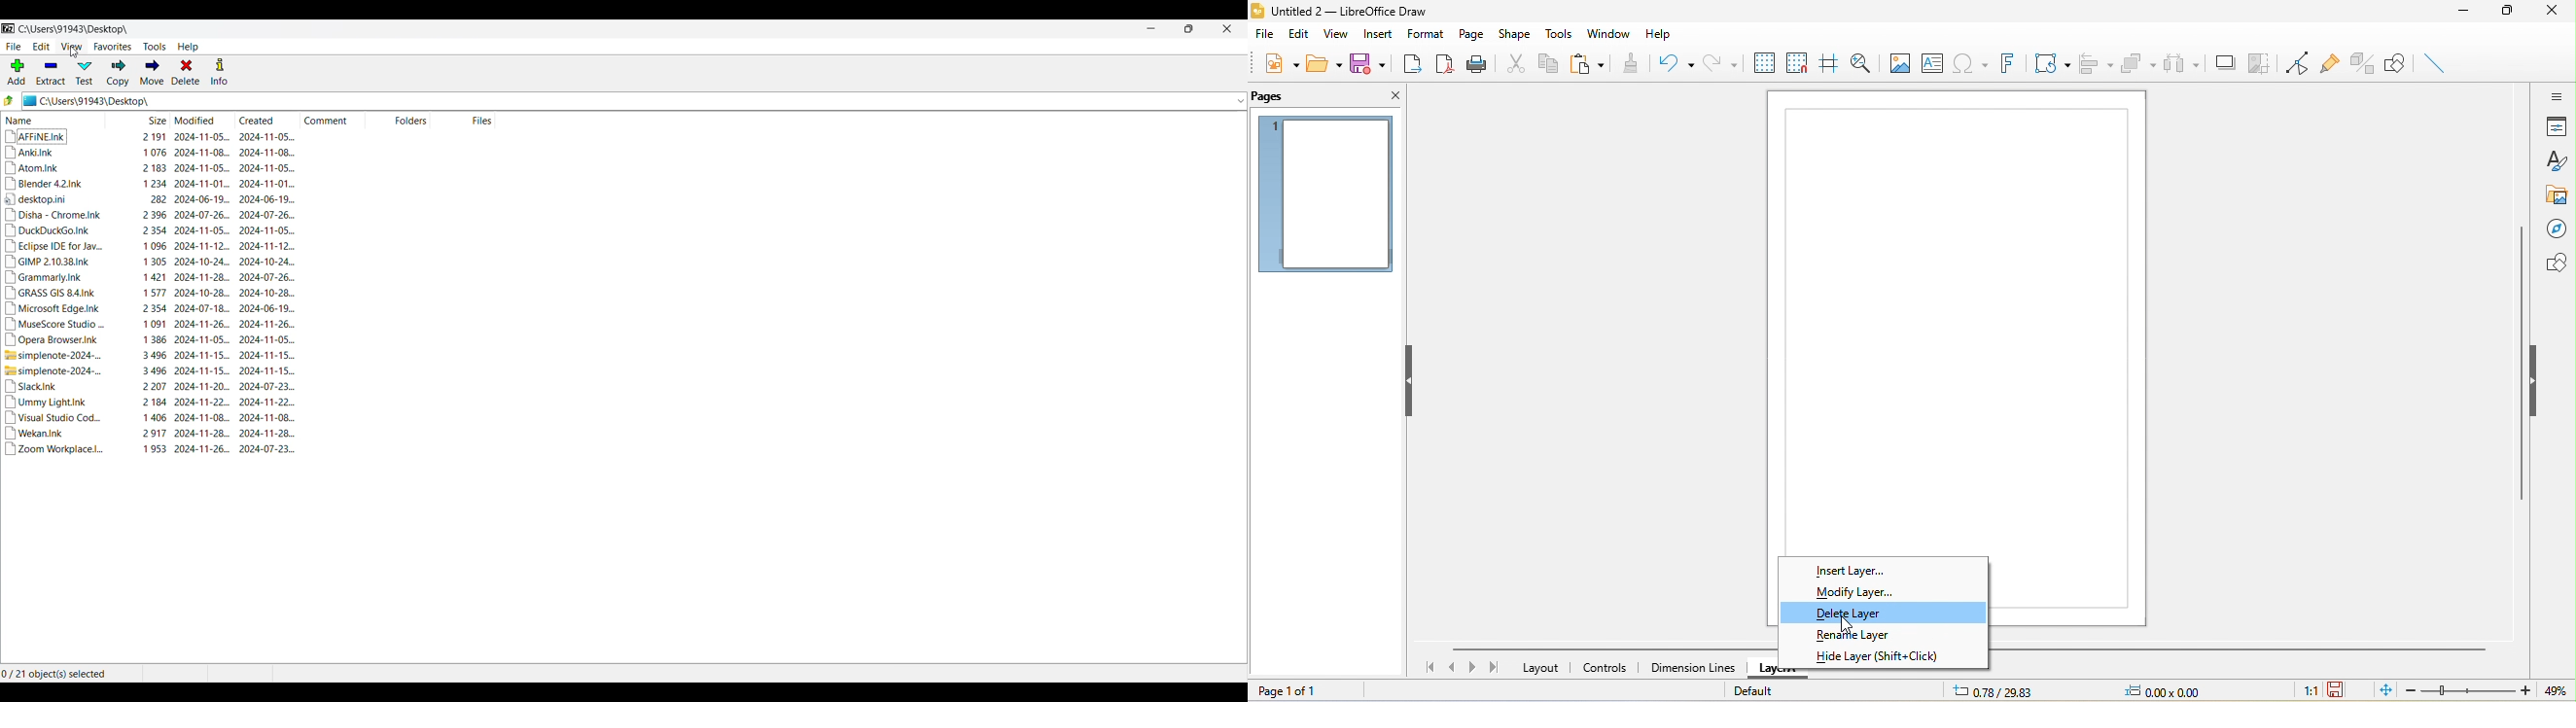  What do you see at coordinates (2506, 14) in the screenshot?
I see `maximize` at bounding box center [2506, 14].